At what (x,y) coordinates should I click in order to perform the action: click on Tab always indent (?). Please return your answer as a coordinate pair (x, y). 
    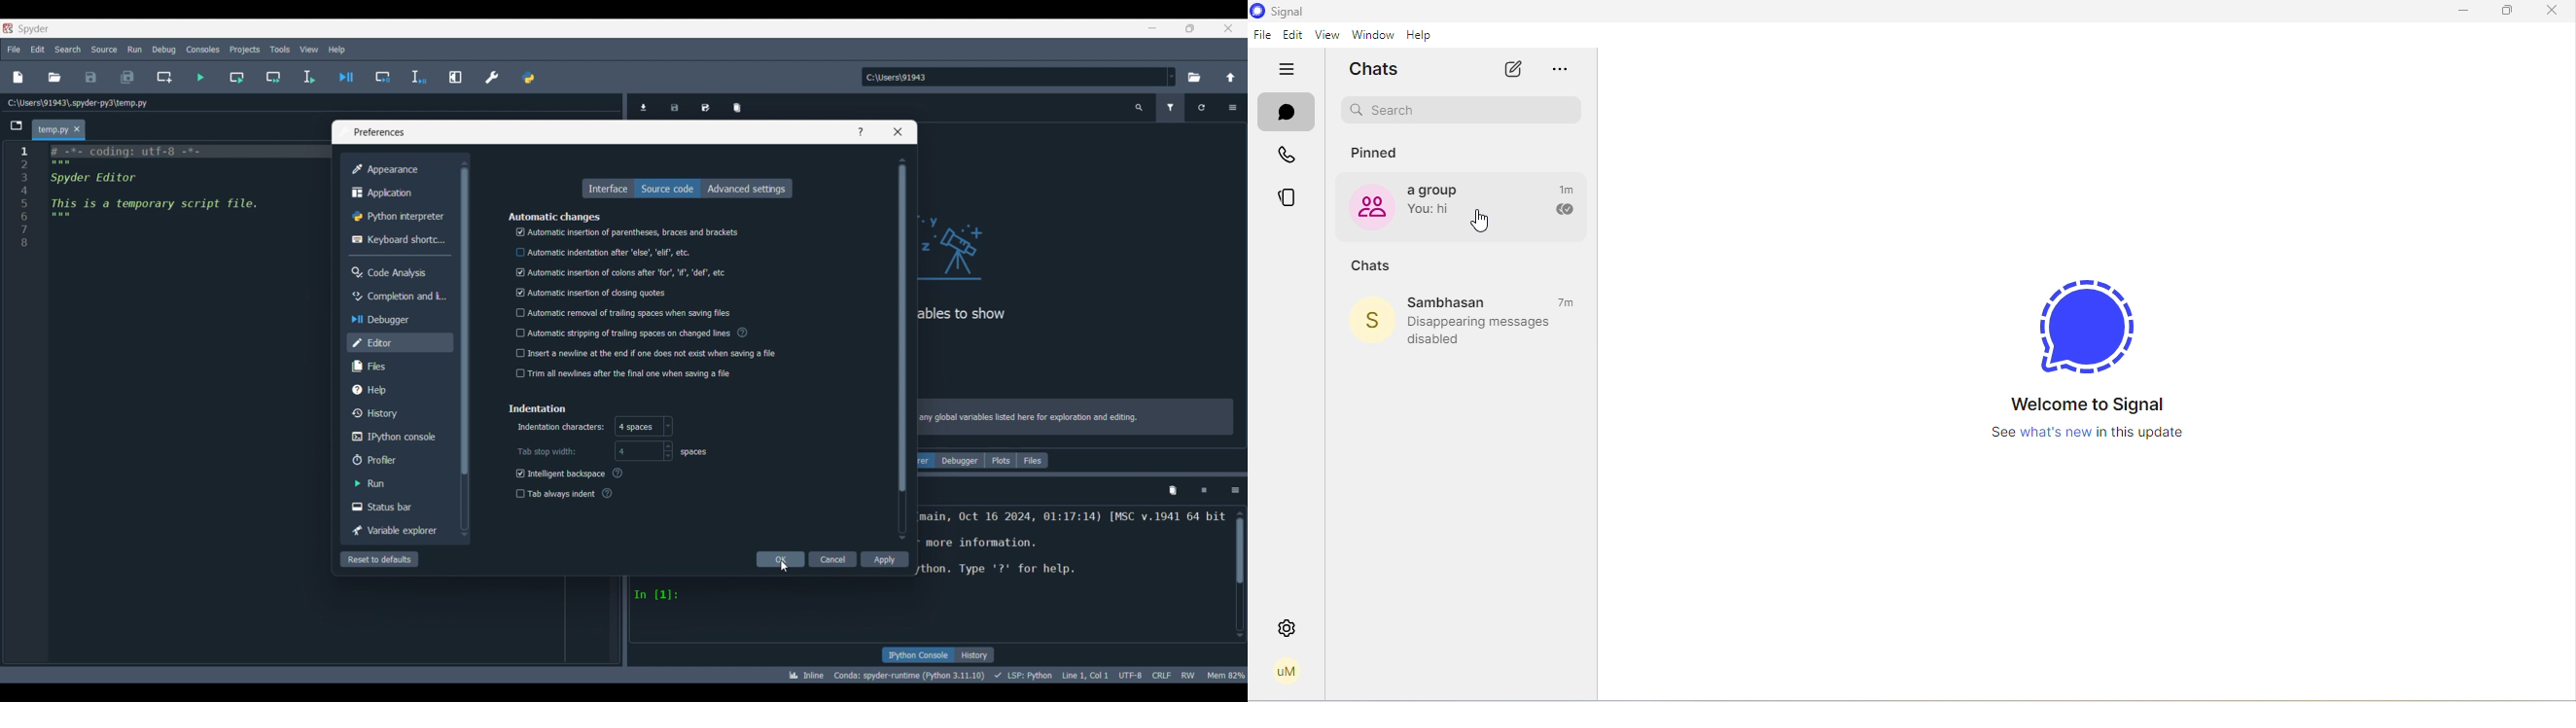
    Looking at the image, I should click on (566, 495).